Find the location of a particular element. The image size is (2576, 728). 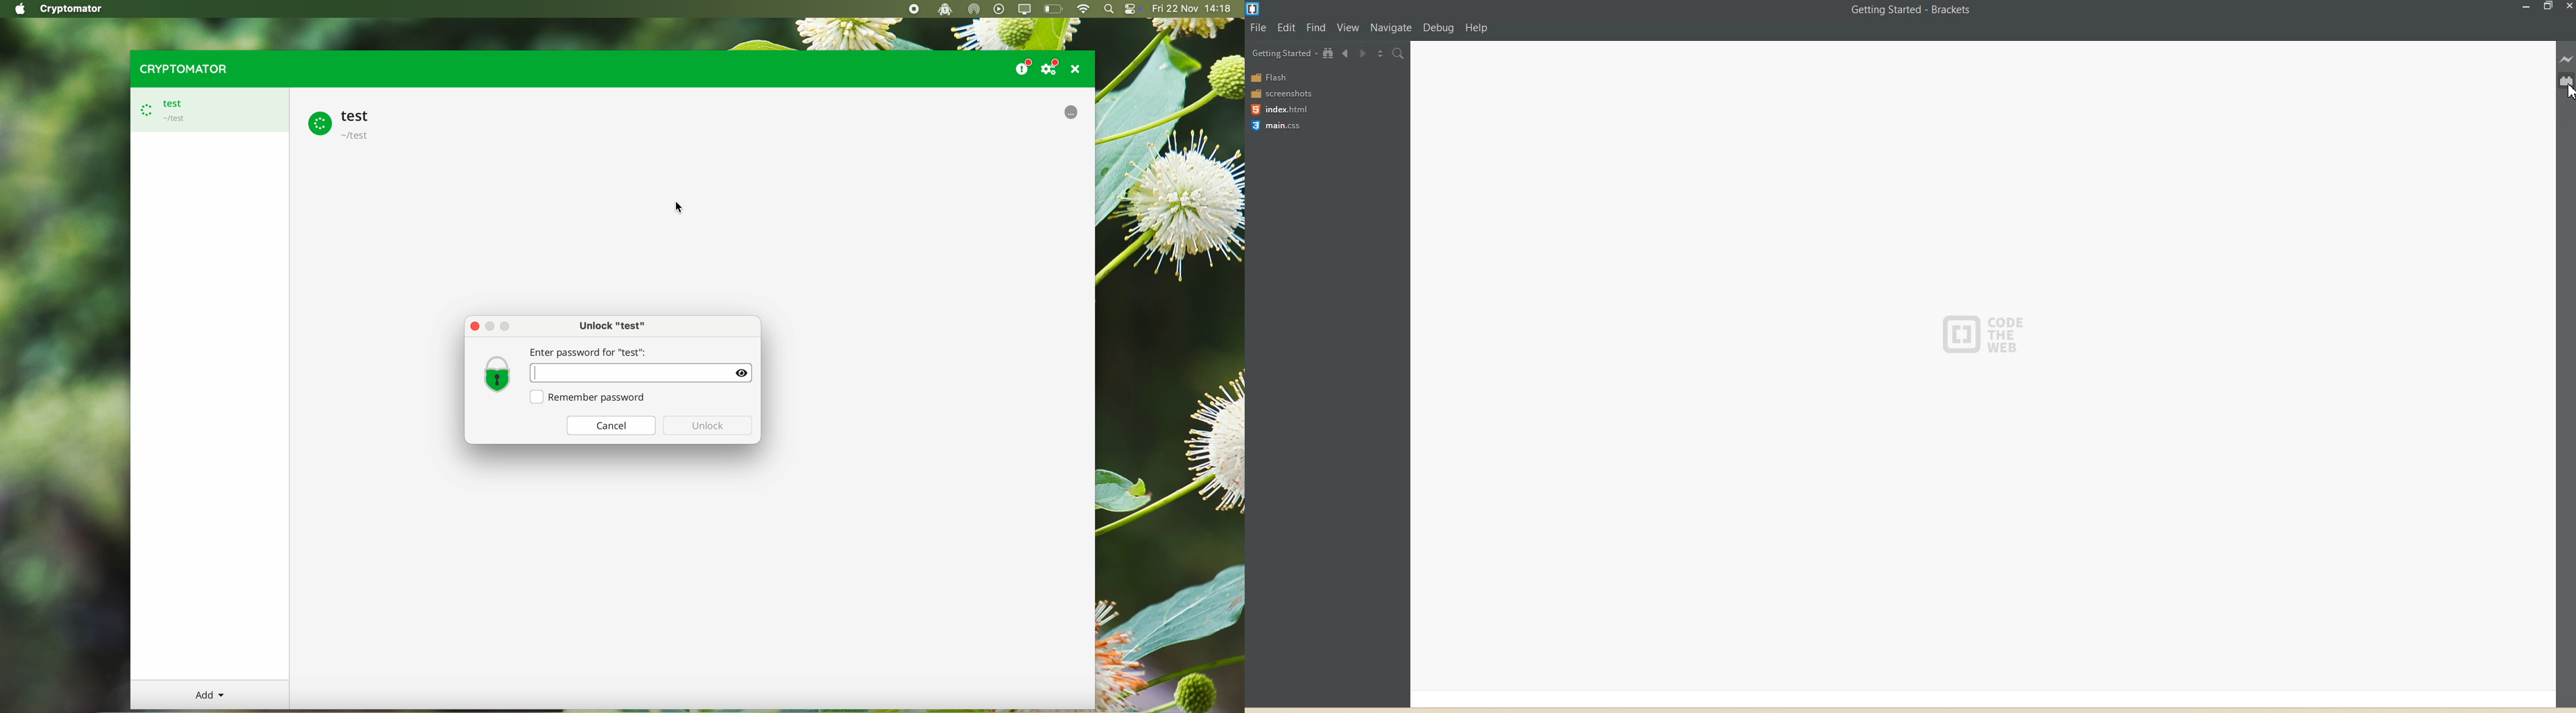

Find in files is located at coordinates (1399, 53).